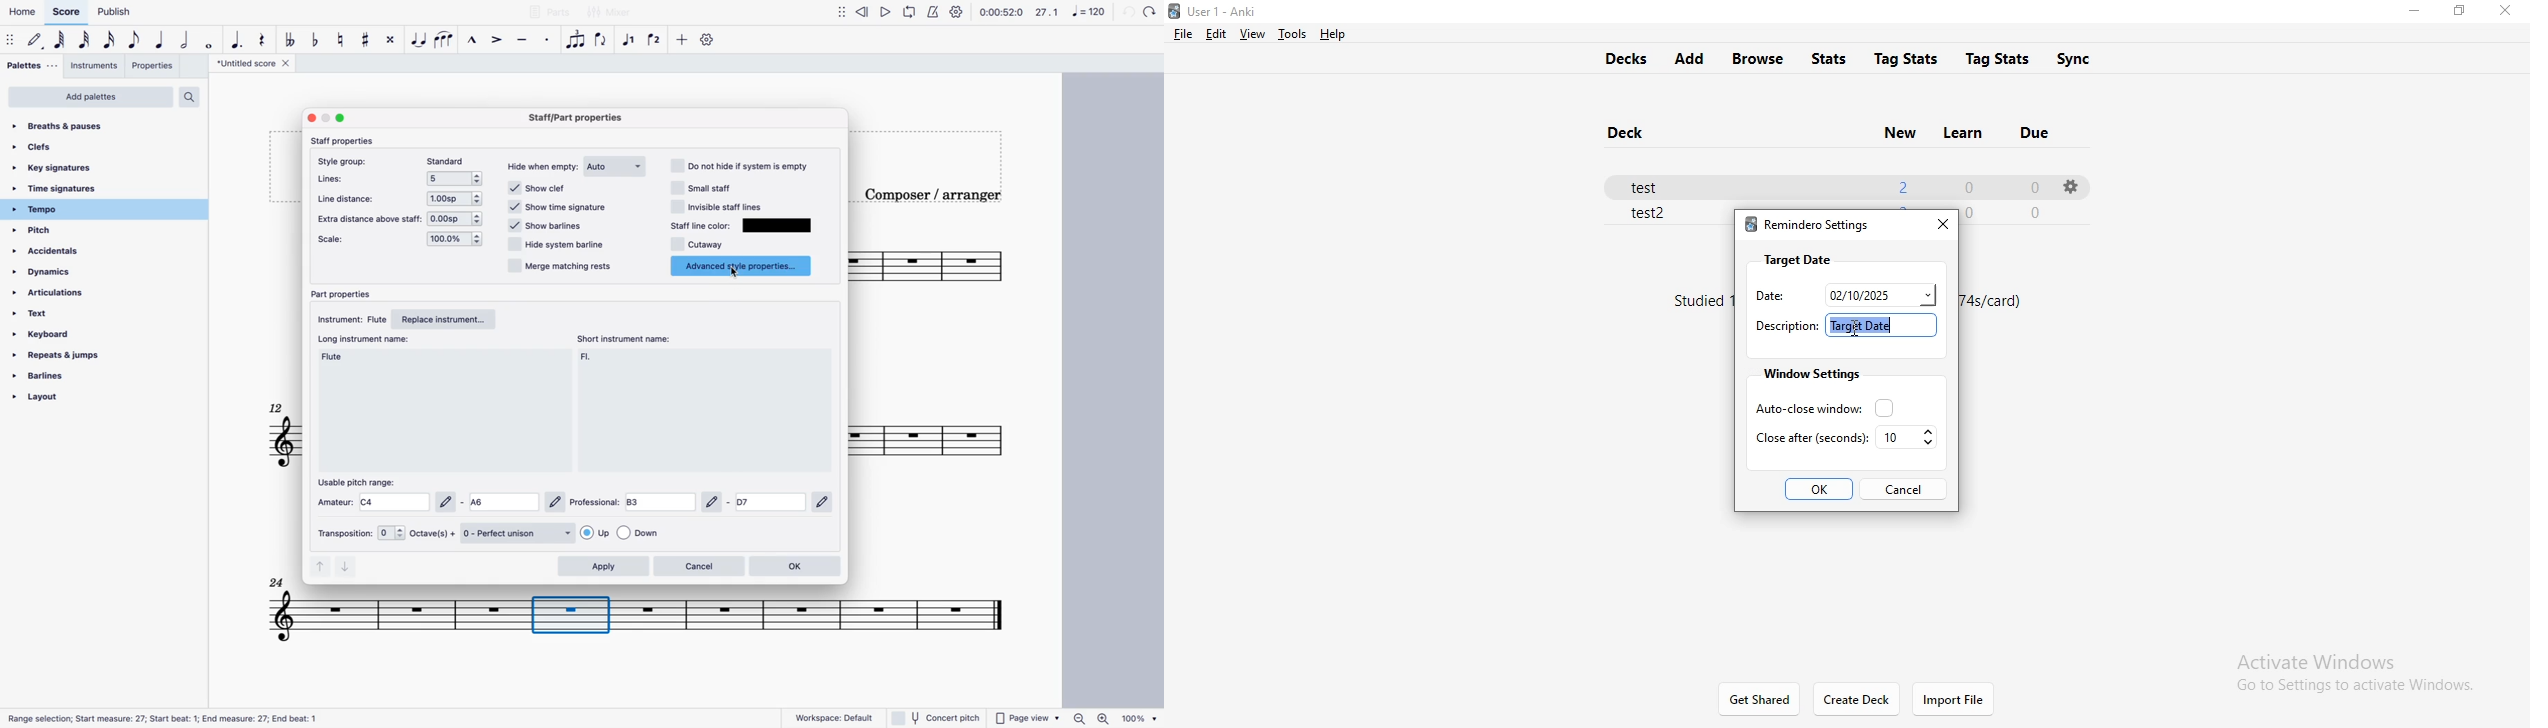 The image size is (2548, 728). I want to click on full note, so click(209, 40).